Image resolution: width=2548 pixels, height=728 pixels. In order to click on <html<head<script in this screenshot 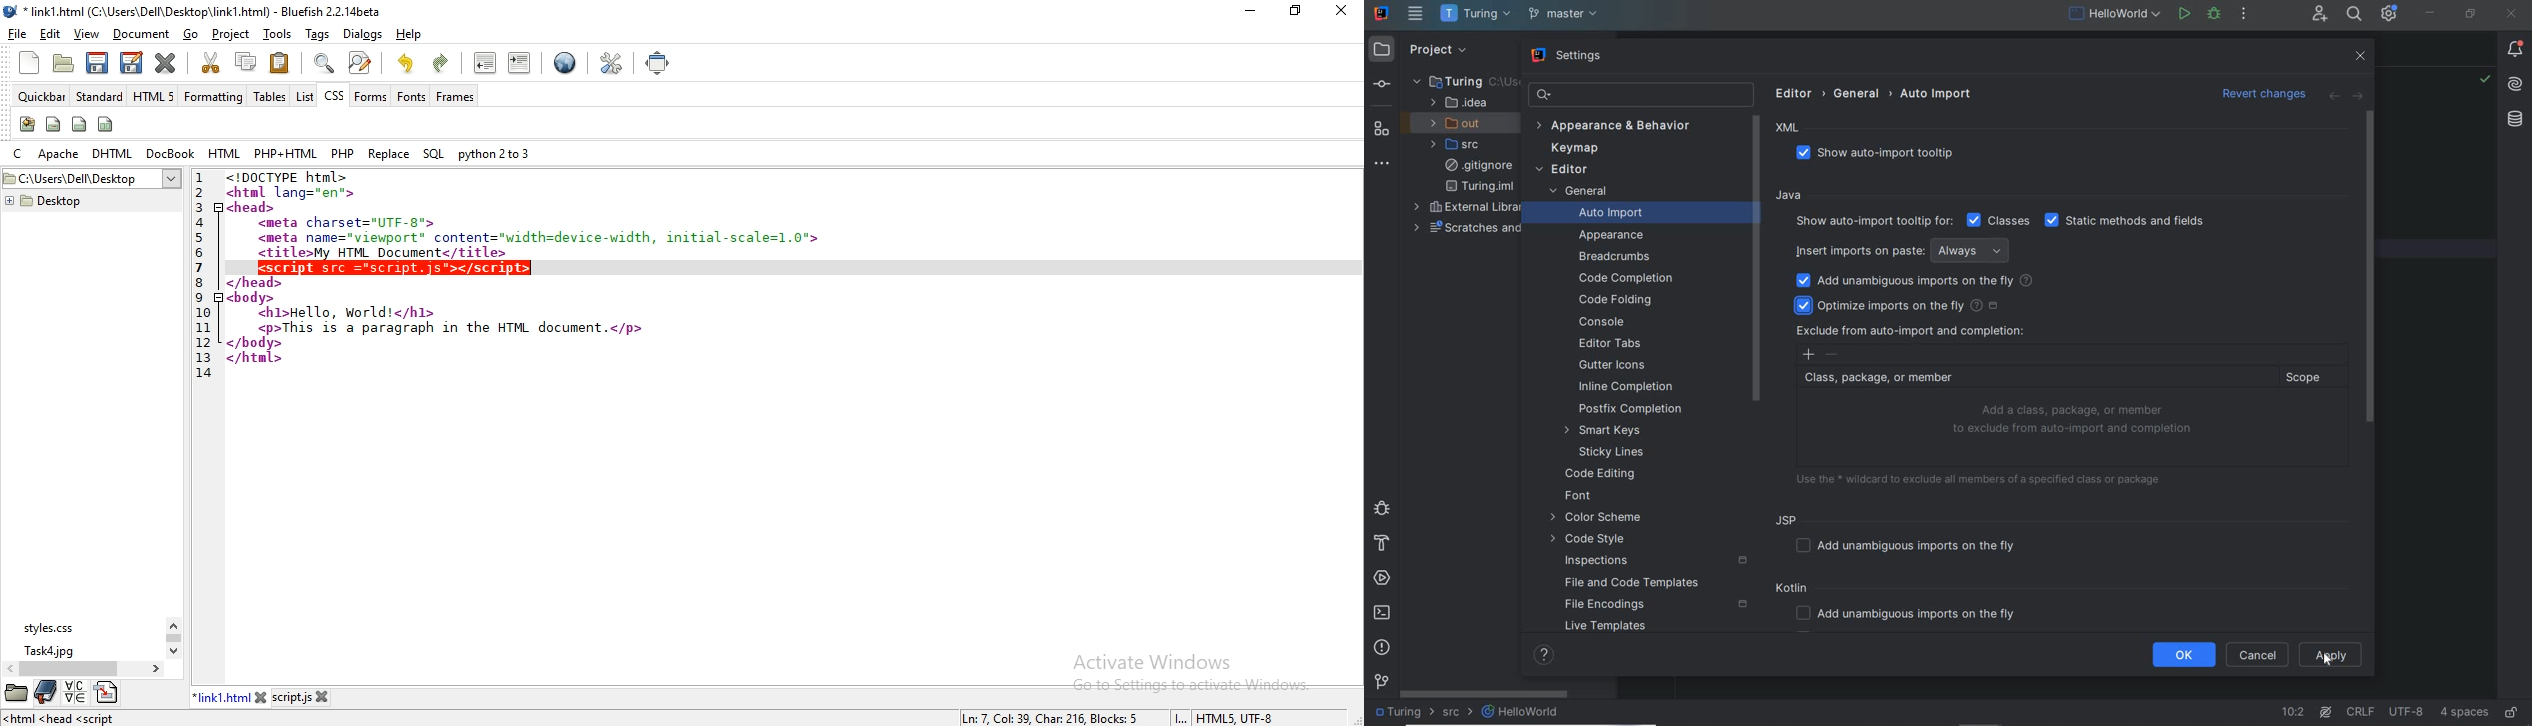, I will do `click(61, 717)`.